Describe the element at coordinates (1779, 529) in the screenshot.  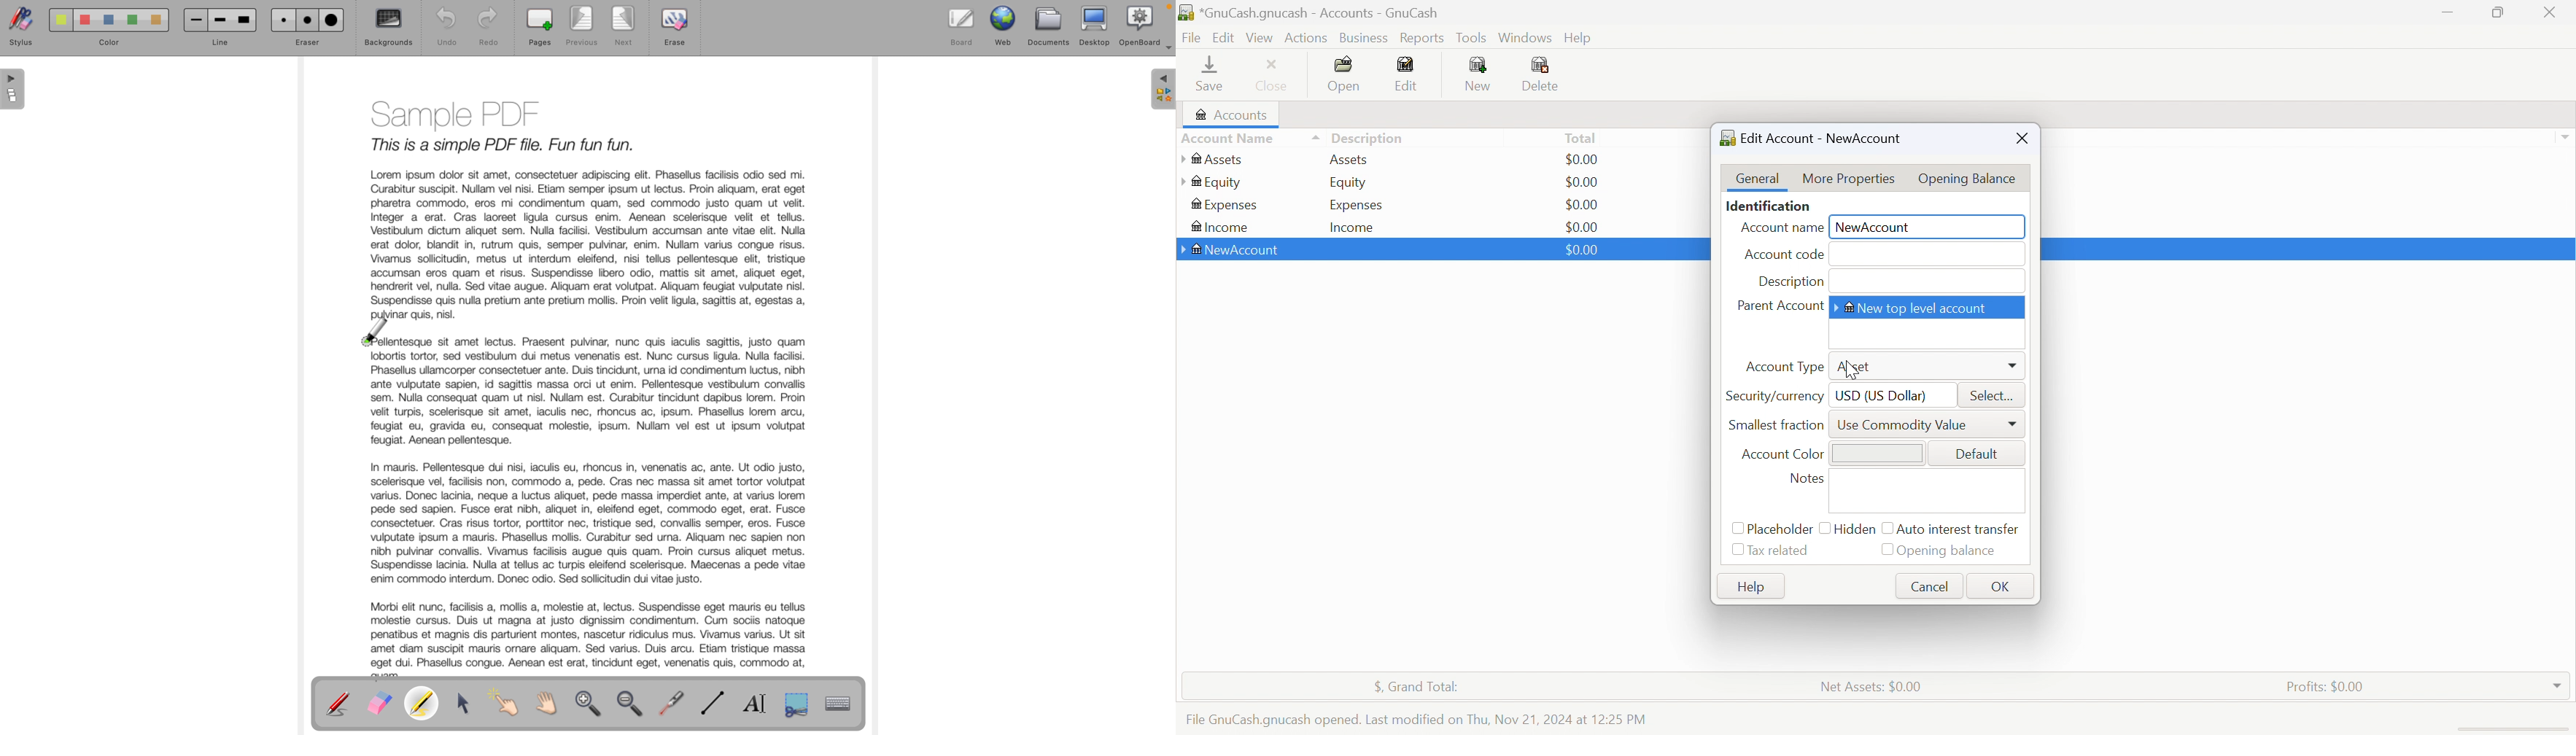
I see `Placeholder` at that location.